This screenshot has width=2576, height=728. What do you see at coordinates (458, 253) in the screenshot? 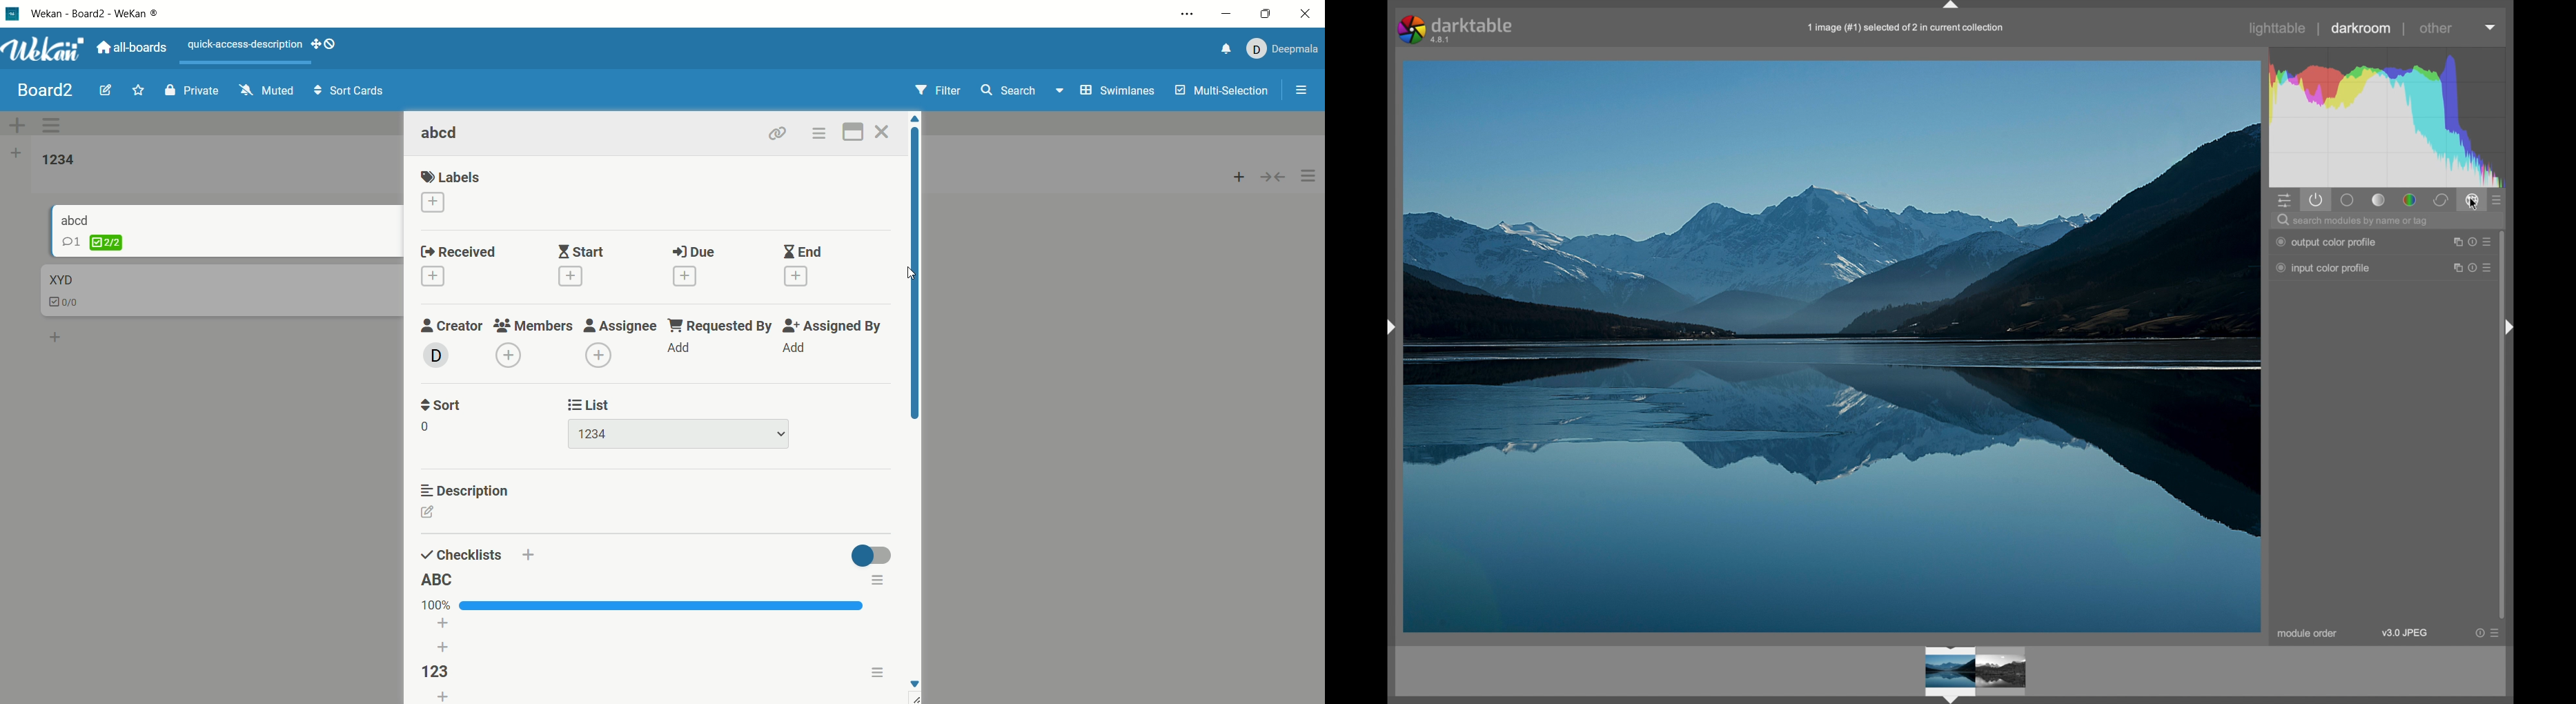
I see `received` at bounding box center [458, 253].